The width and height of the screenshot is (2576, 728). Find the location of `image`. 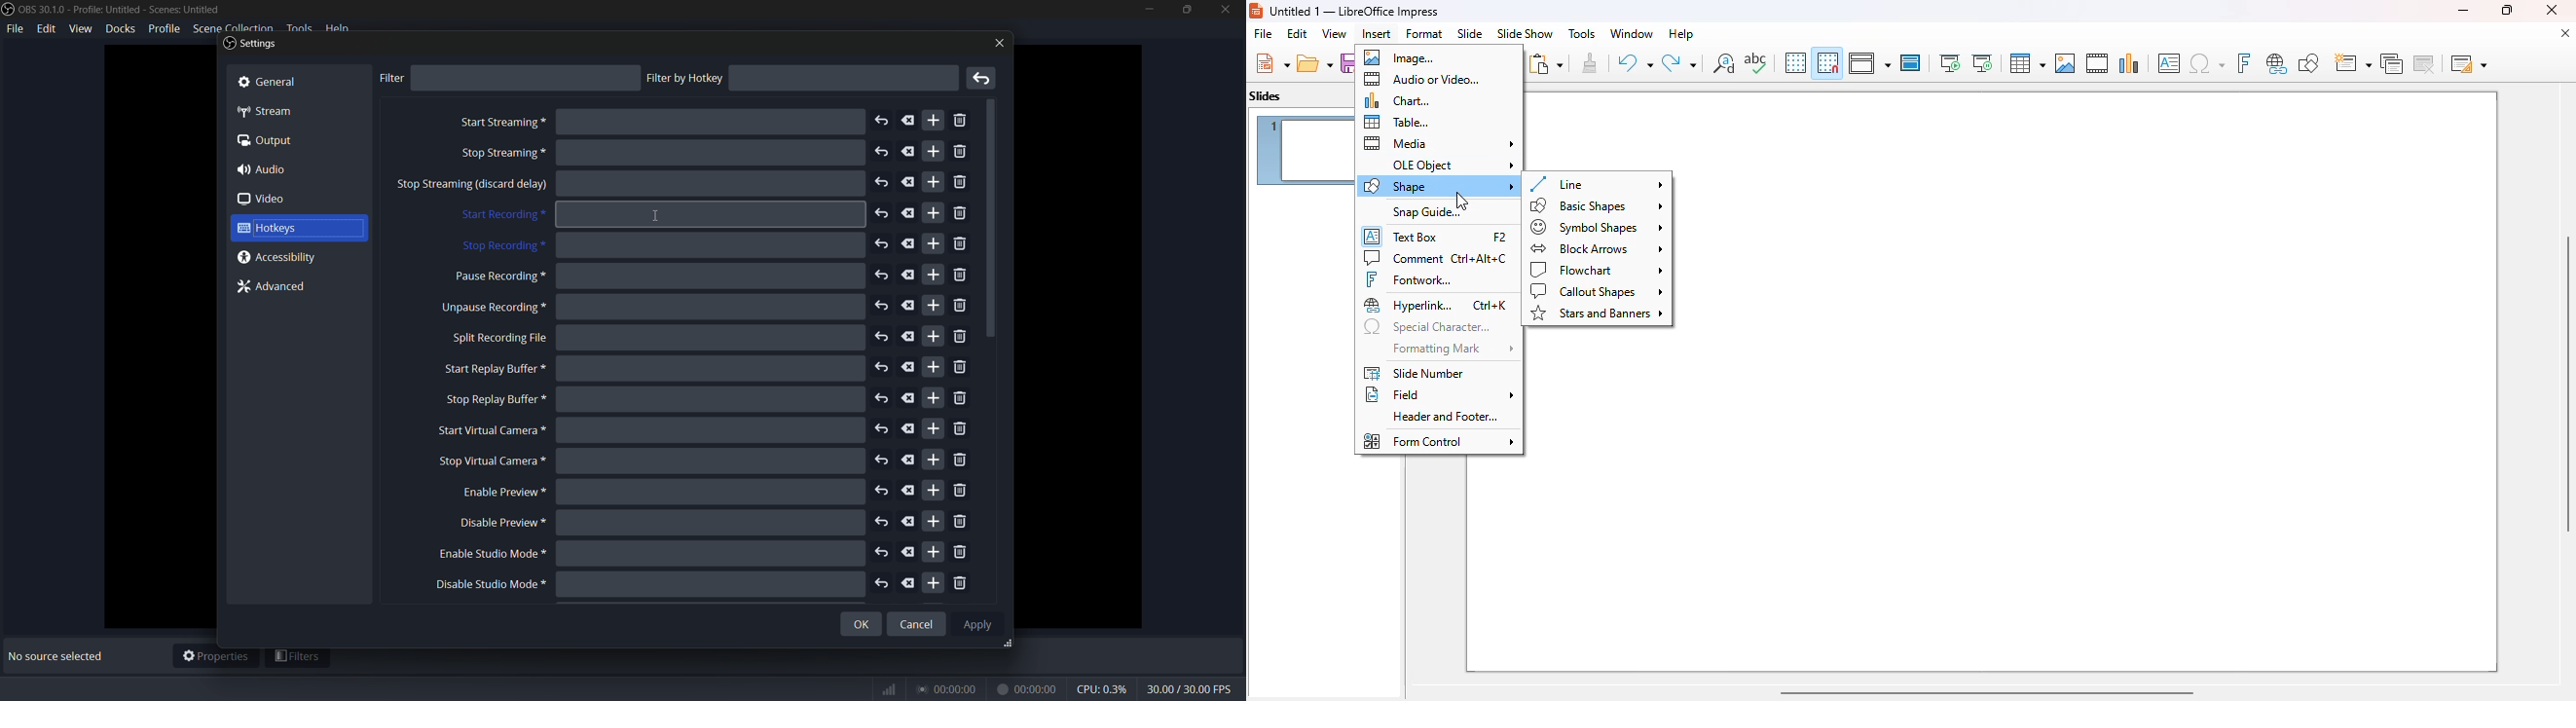

image is located at coordinates (1399, 57).